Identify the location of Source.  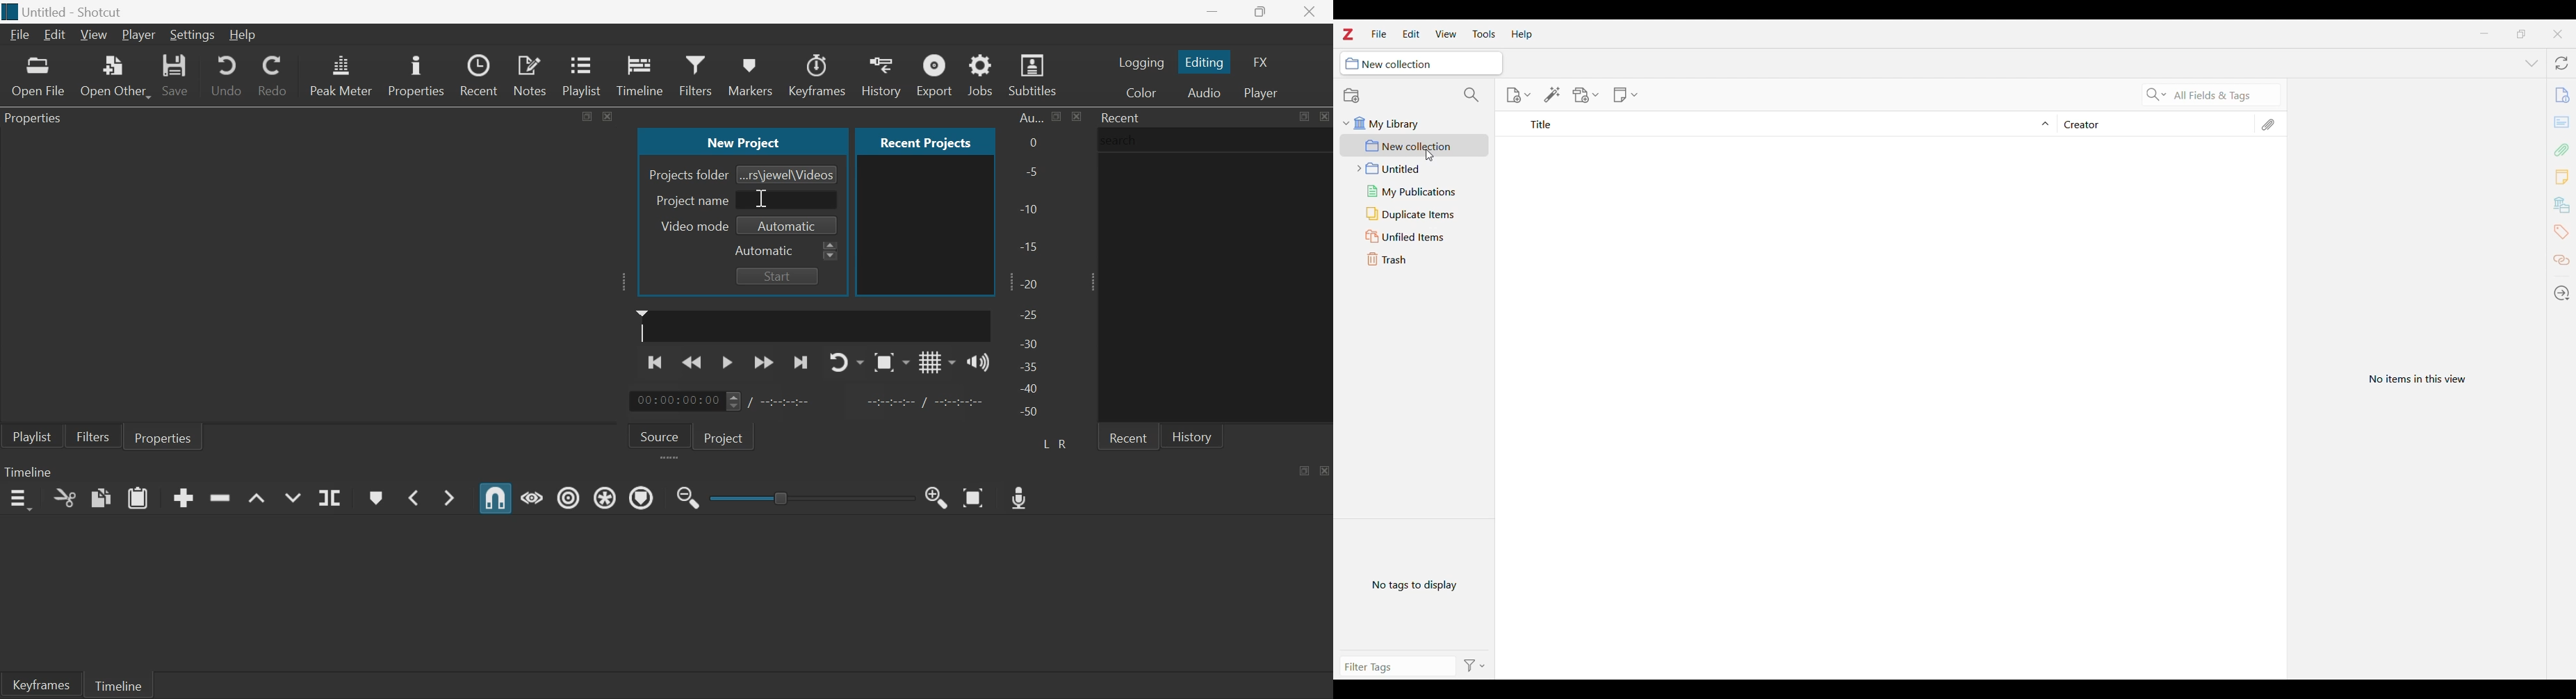
(660, 435).